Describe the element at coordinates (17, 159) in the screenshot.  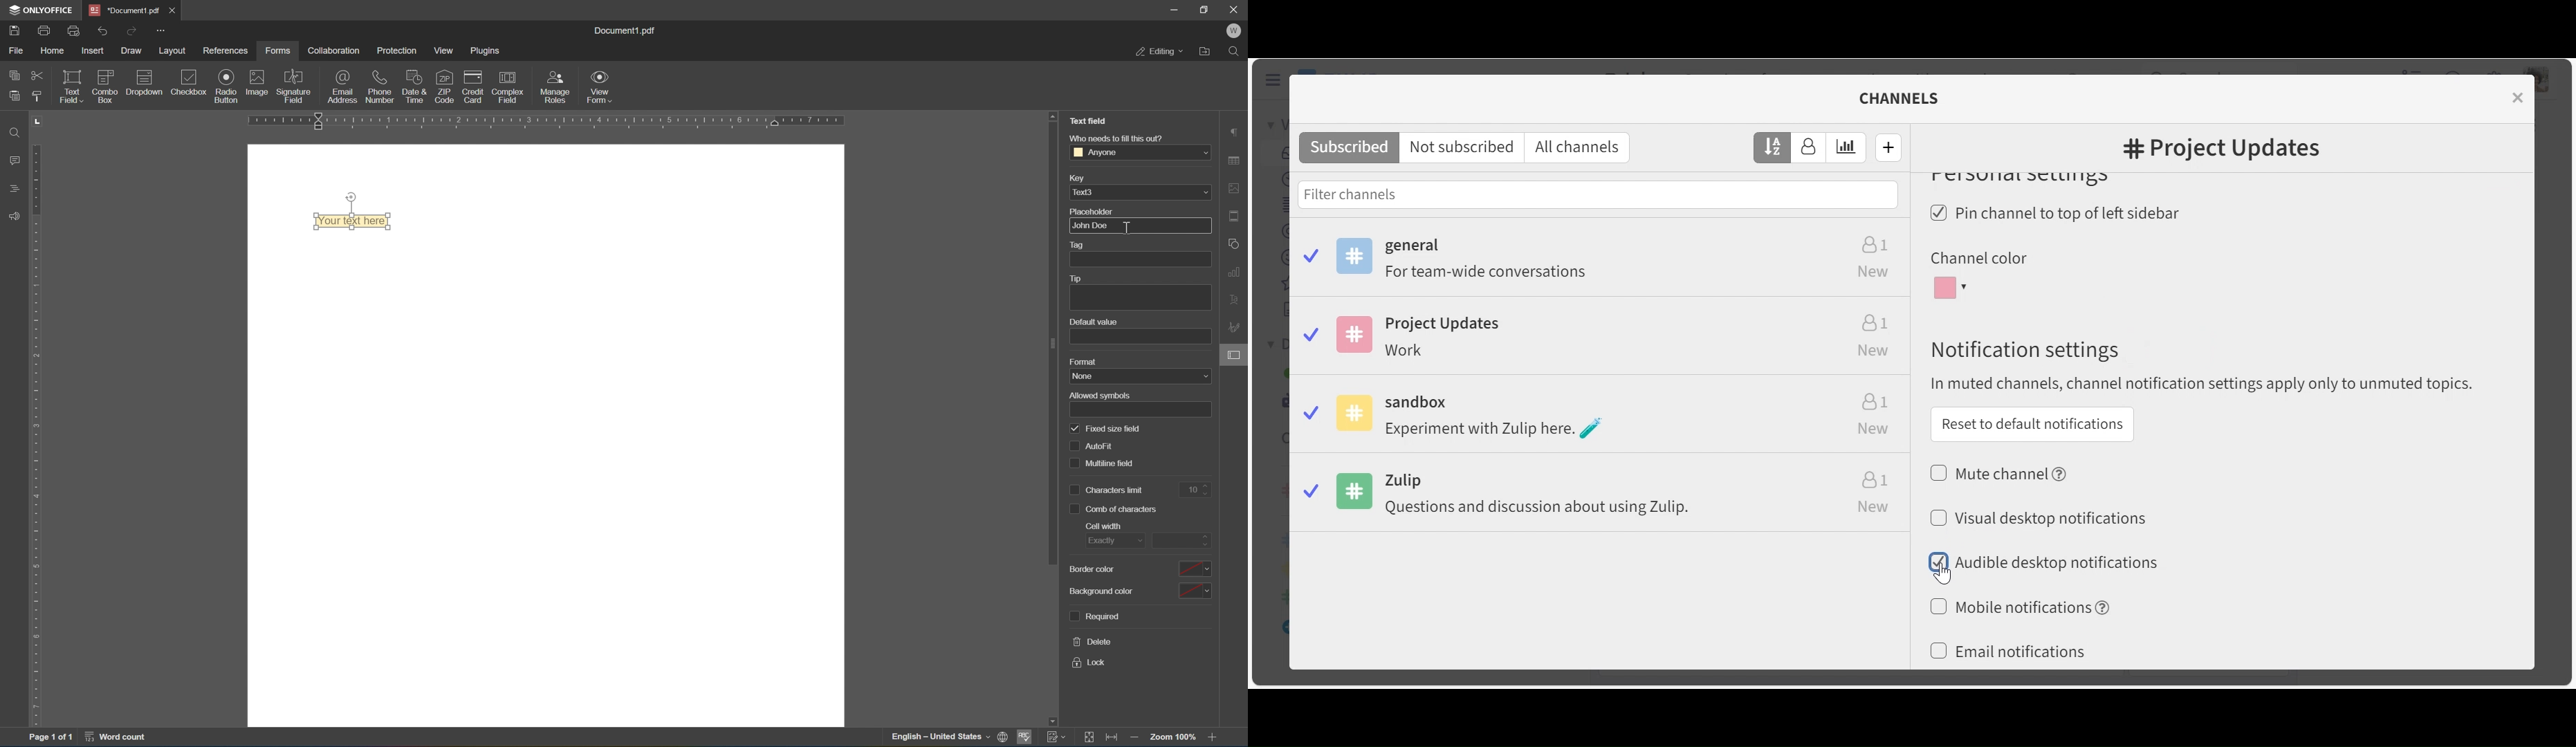
I see `comments` at that location.